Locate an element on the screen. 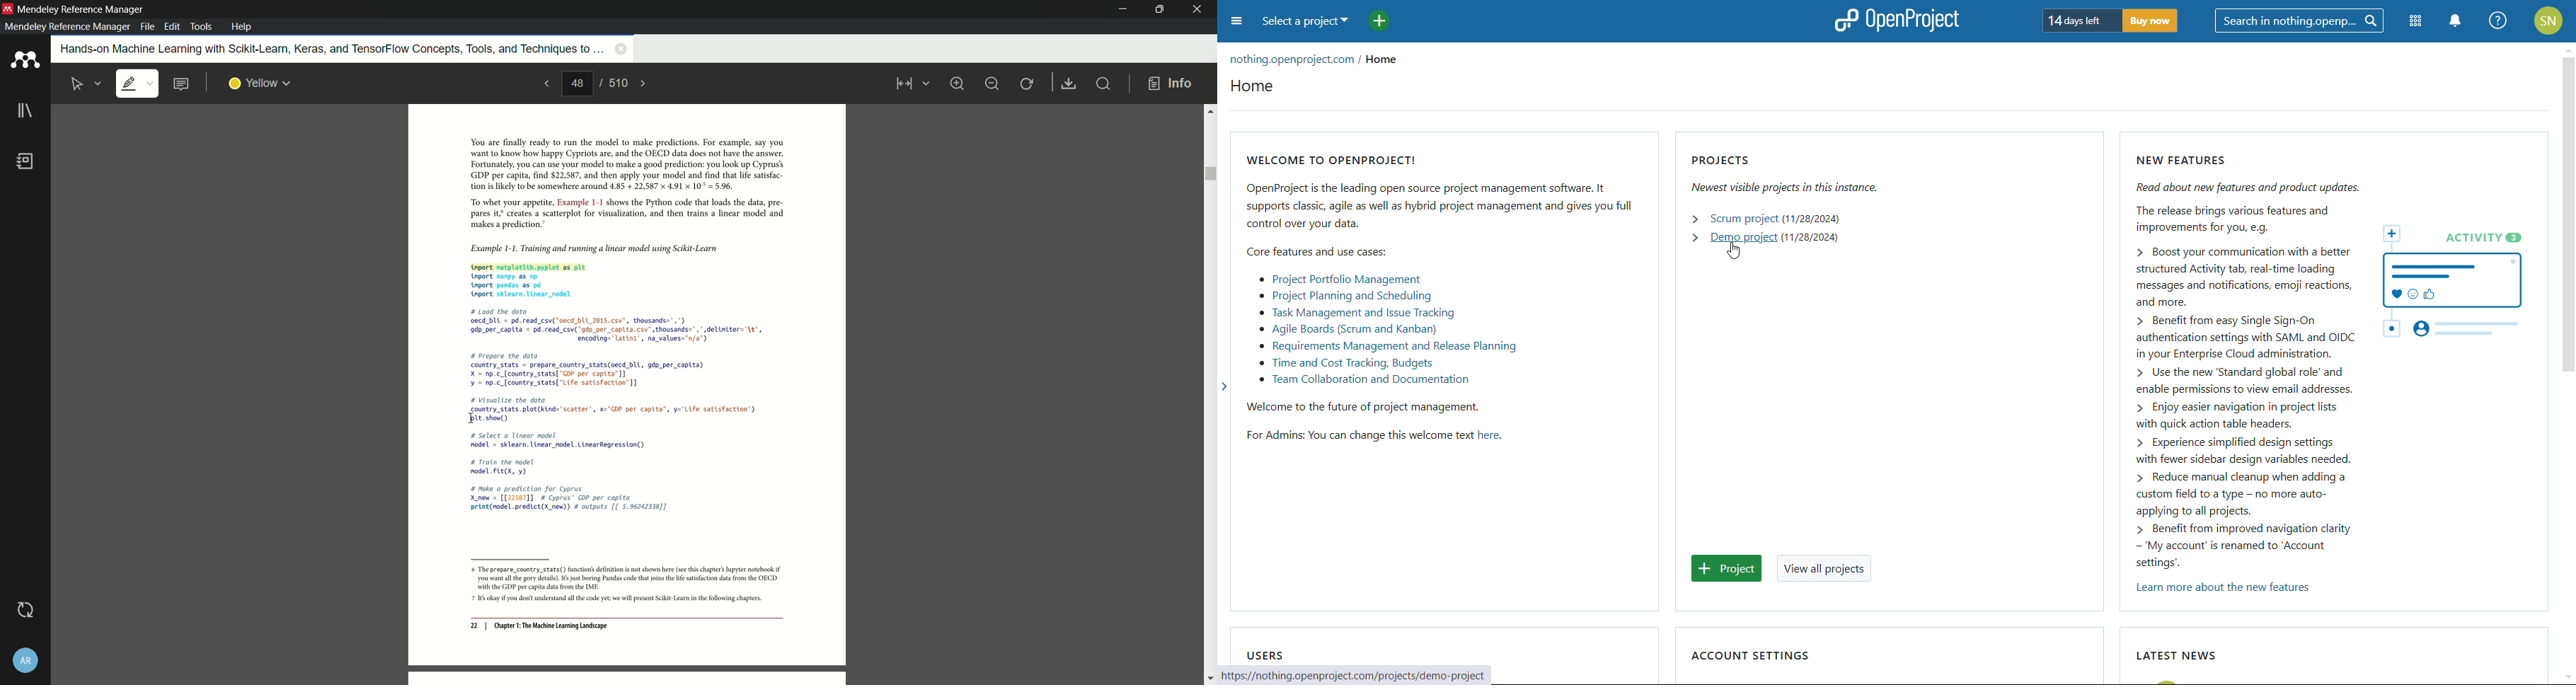  find is located at coordinates (1102, 83).